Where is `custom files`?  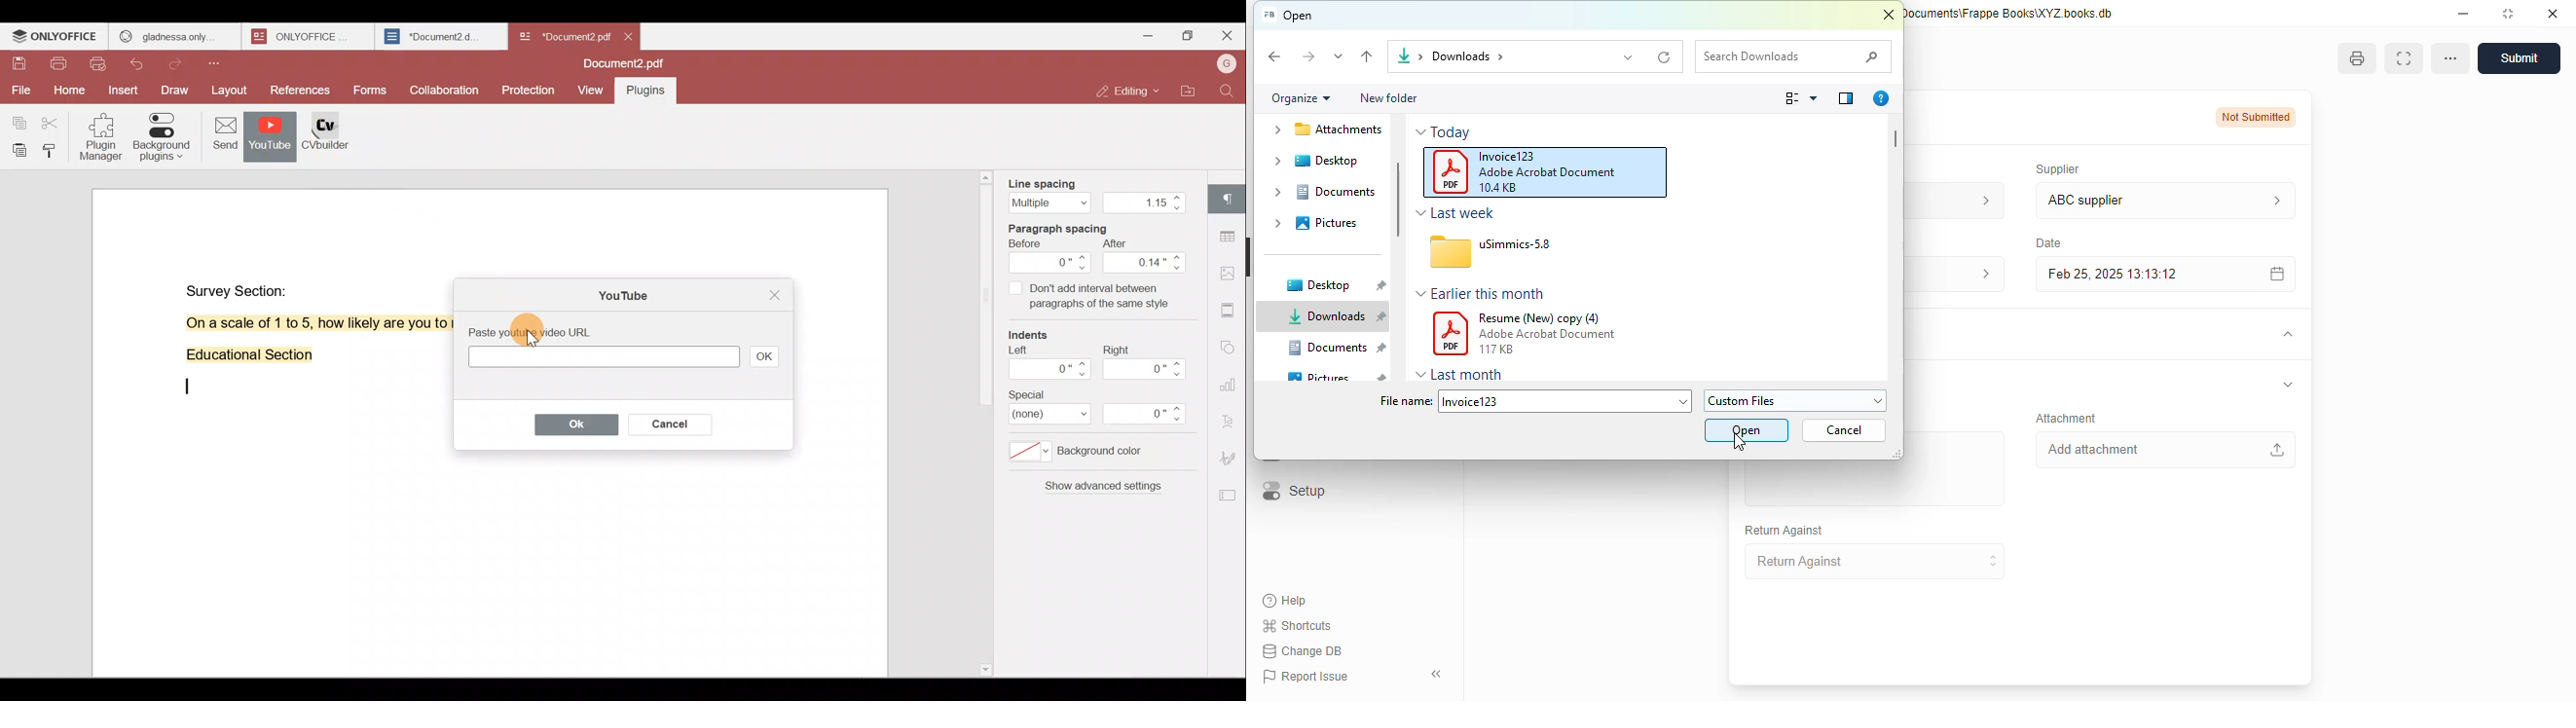 custom files is located at coordinates (1796, 400).